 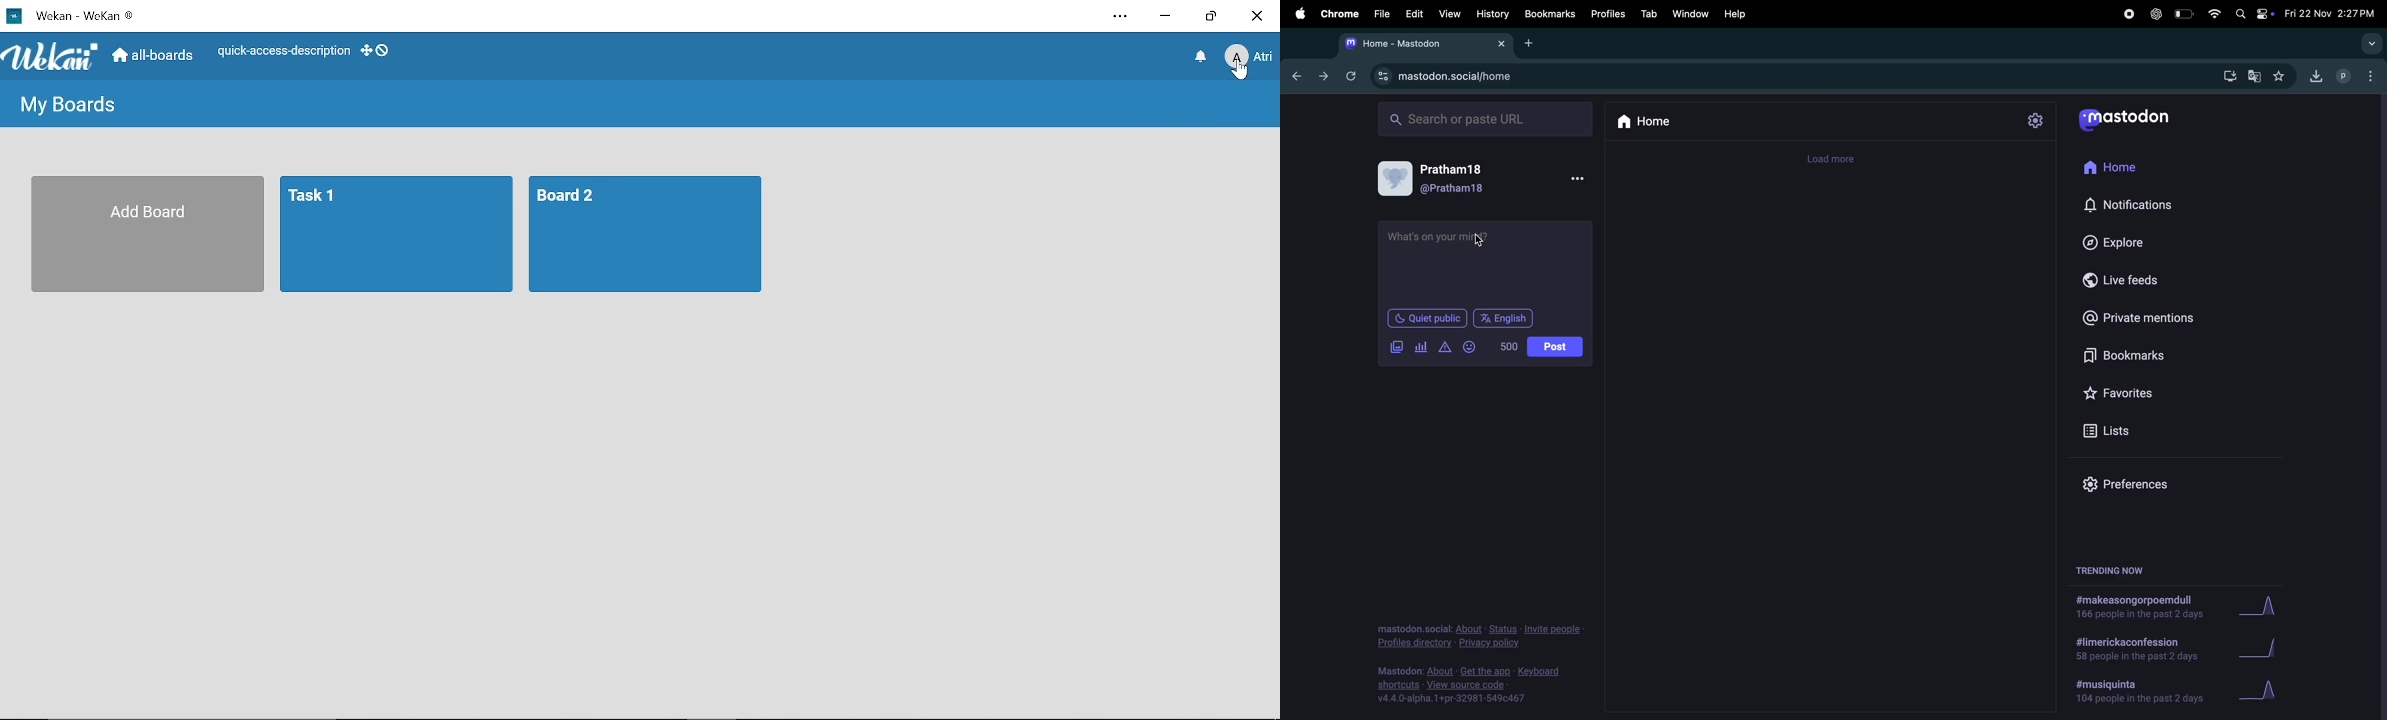 What do you see at coordinates (52, 58) in the screenshot?
I see `Wekan logo` at bounding box center [52, 58].